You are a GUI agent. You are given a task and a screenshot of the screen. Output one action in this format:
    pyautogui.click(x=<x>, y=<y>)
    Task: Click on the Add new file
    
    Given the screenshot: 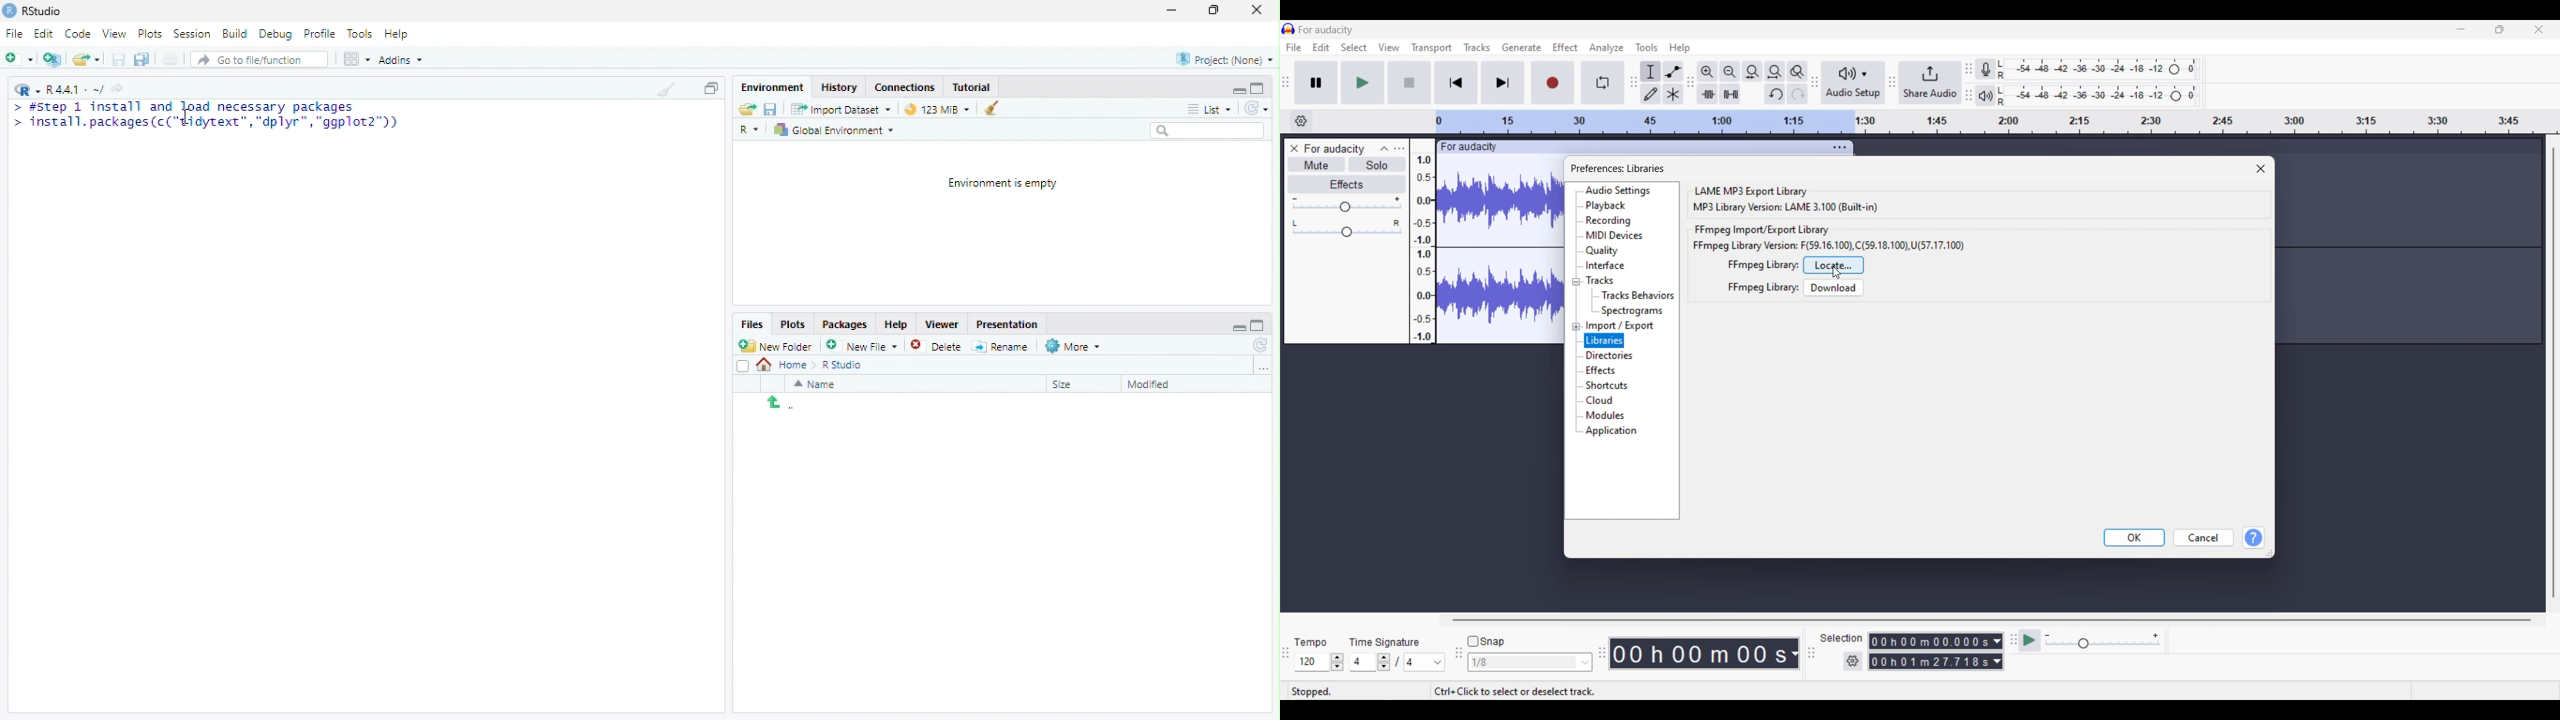 What is the action you would take?
    pyautogui.click(x=18, y=57)
    